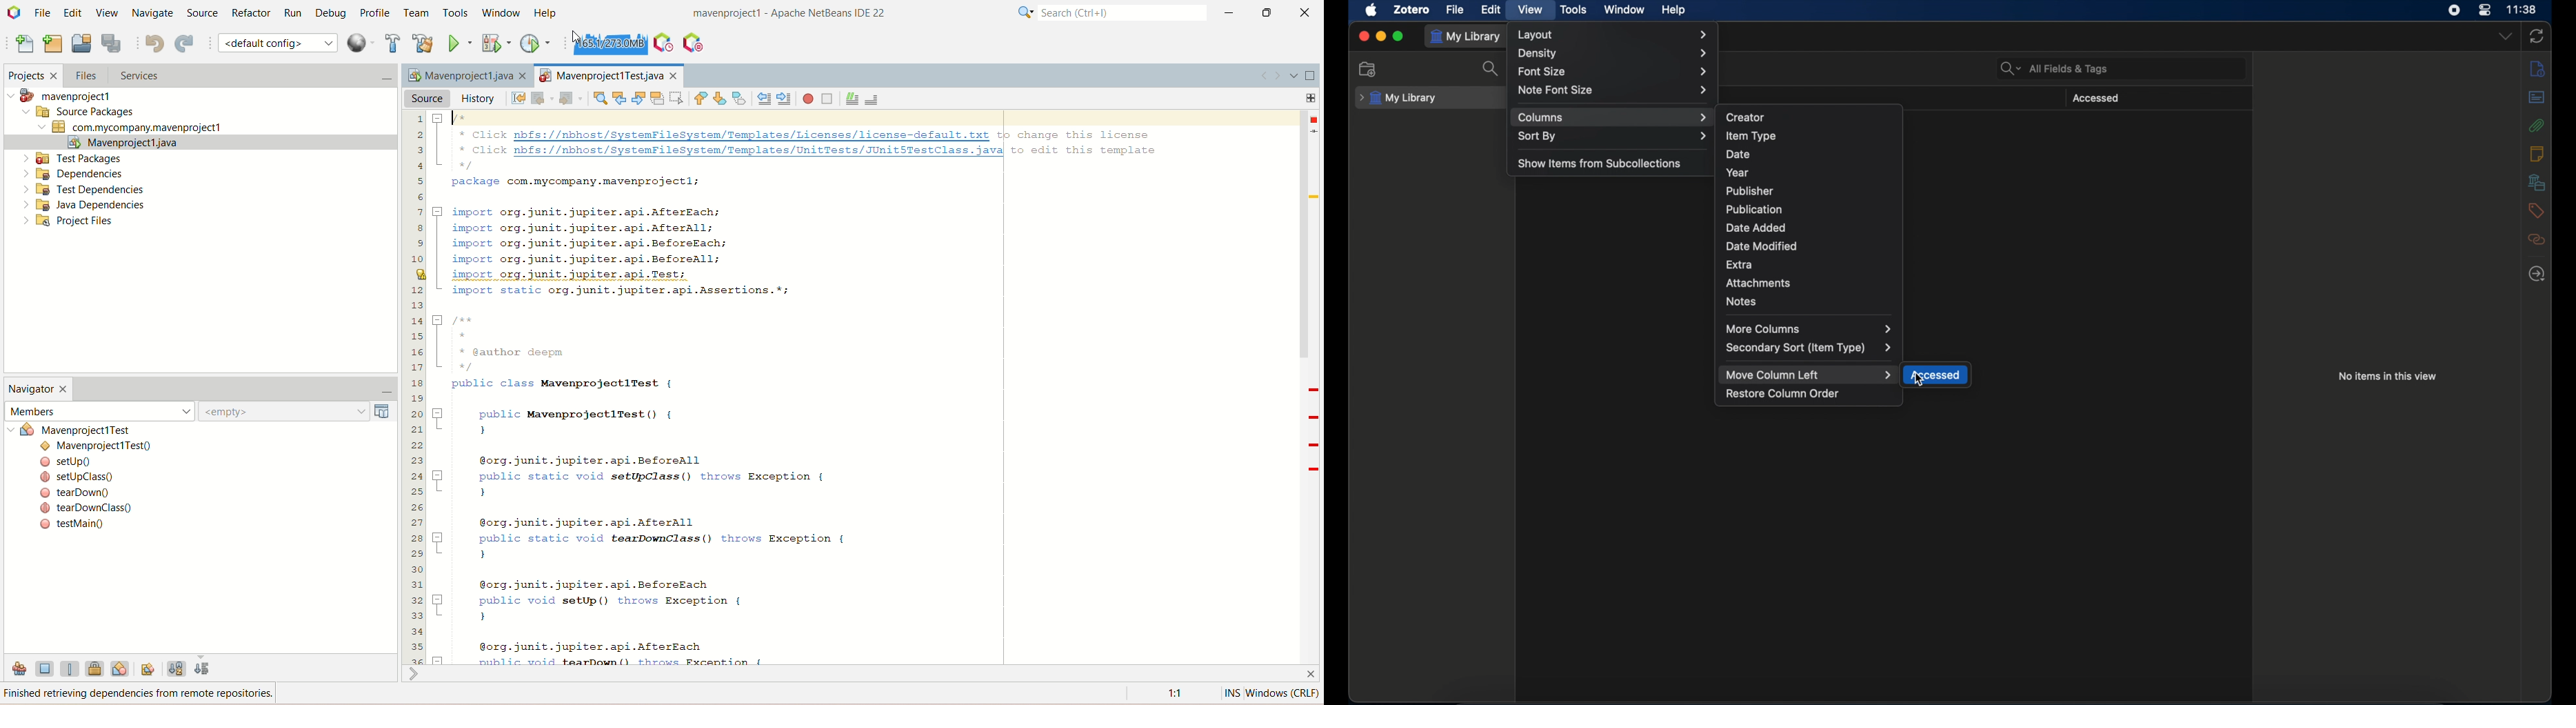 Image resolution: width=2576 pixels, height=728 pixels. Describe the element at coordinates (1741, 302) in the screenshot. I see `notes` at that location.